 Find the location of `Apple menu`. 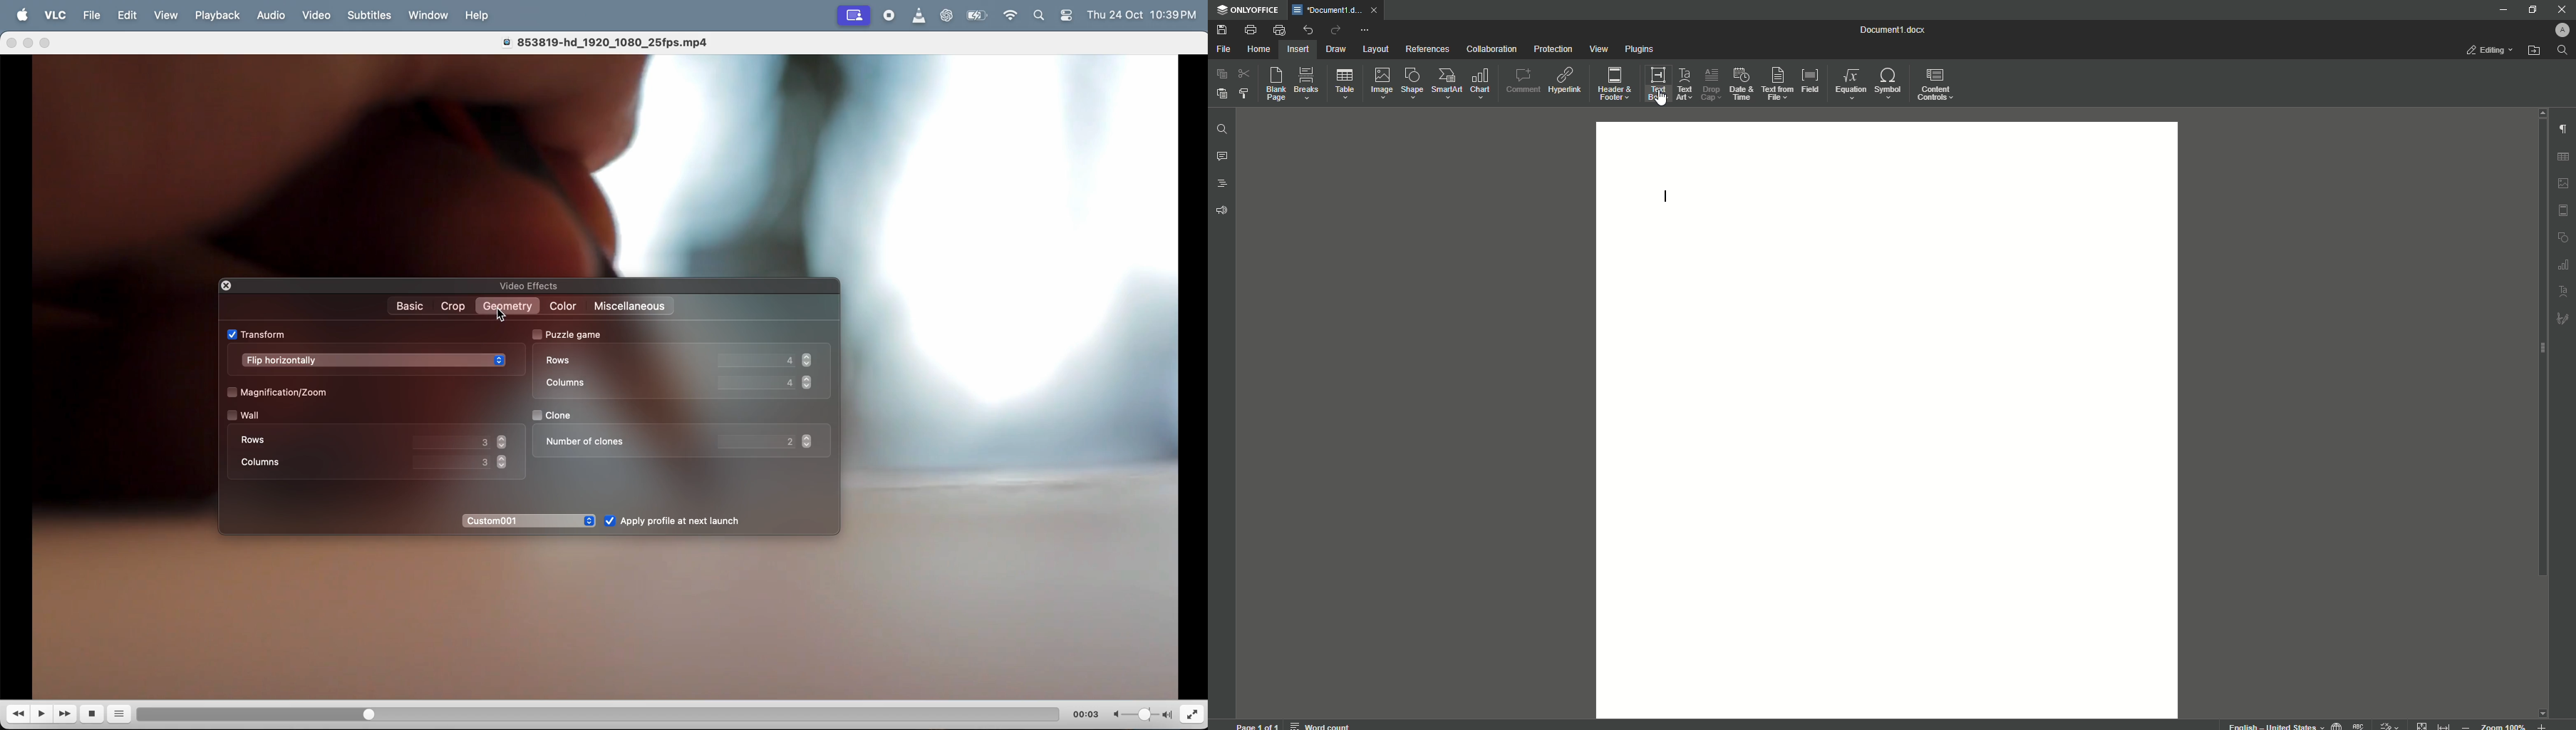

Apple menu is located at coordinates (23, 15).